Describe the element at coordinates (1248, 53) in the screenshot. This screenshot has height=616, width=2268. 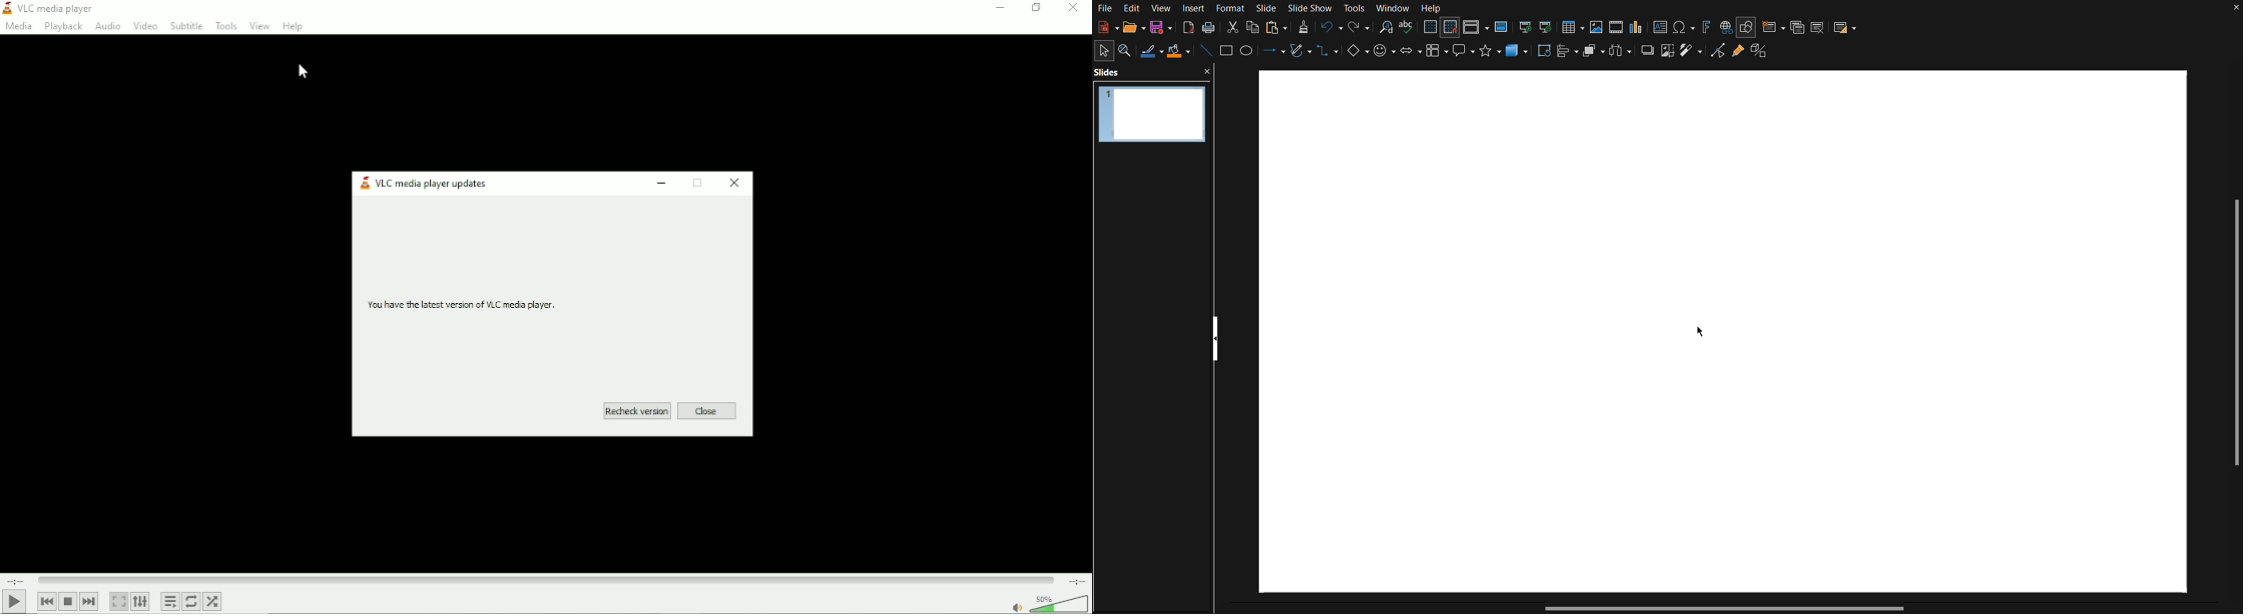
I see `Circle` at that location.